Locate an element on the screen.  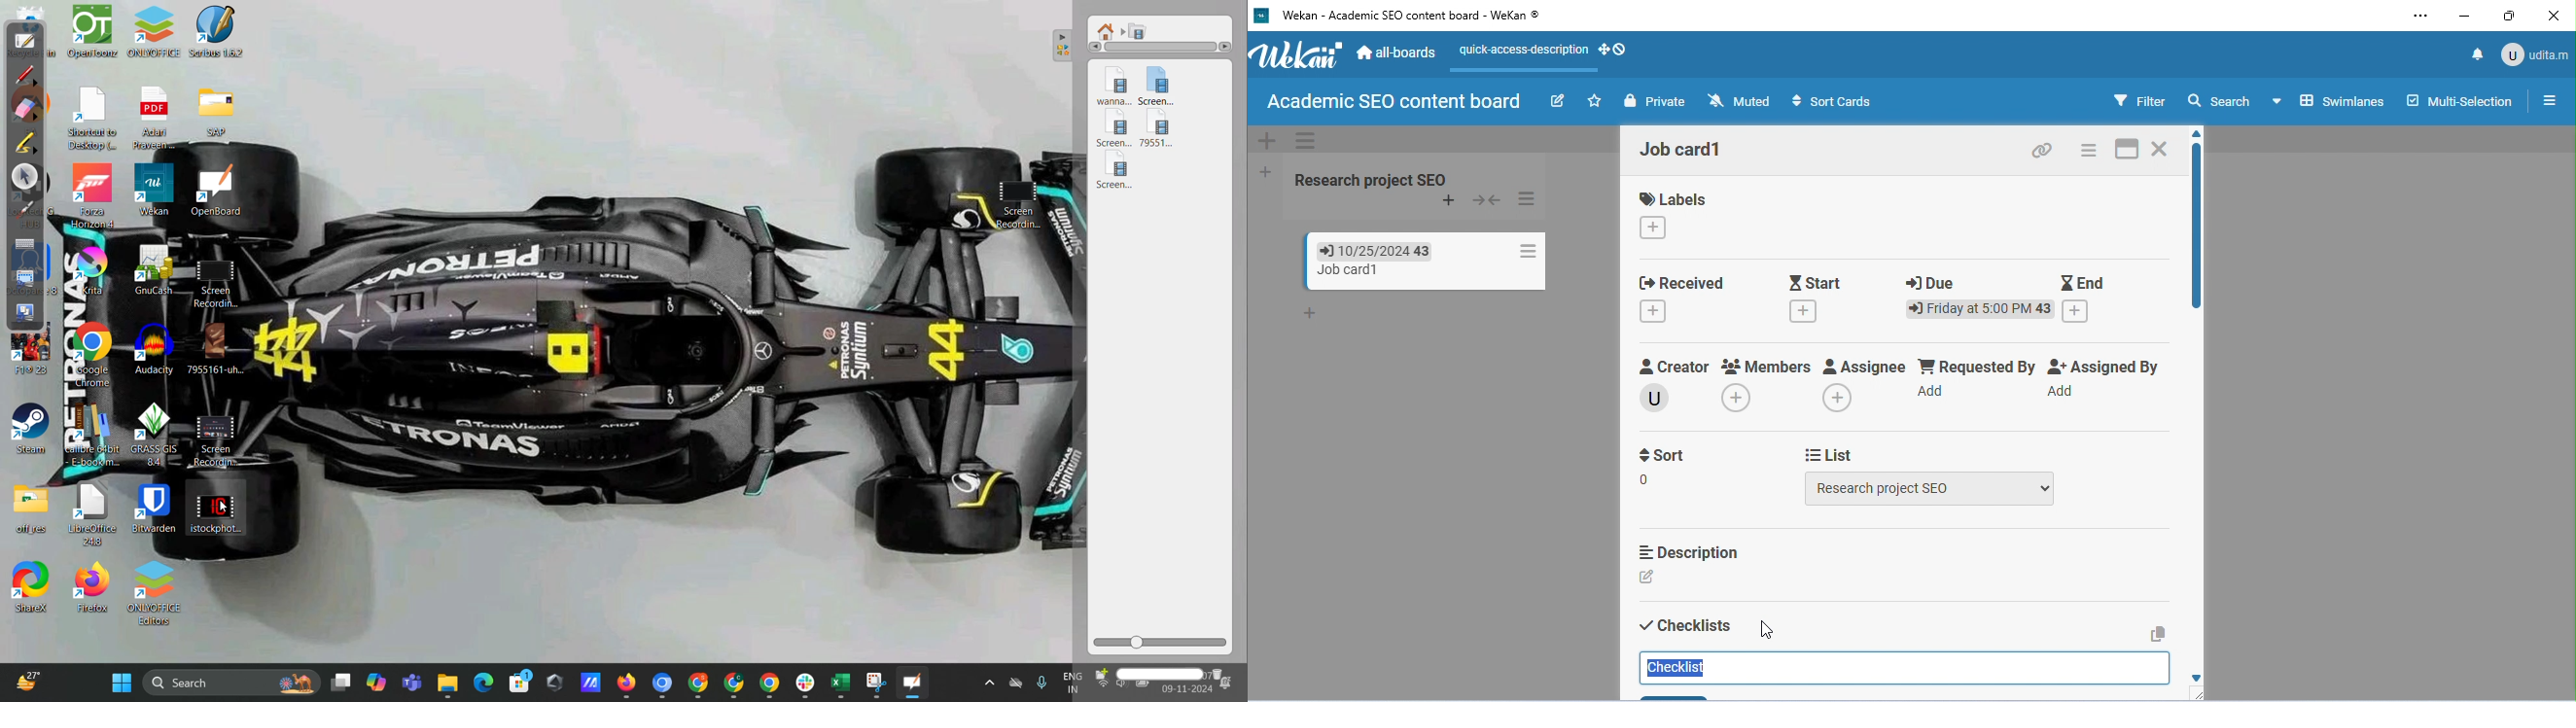
maximize is located at coordinates (2509, 16).